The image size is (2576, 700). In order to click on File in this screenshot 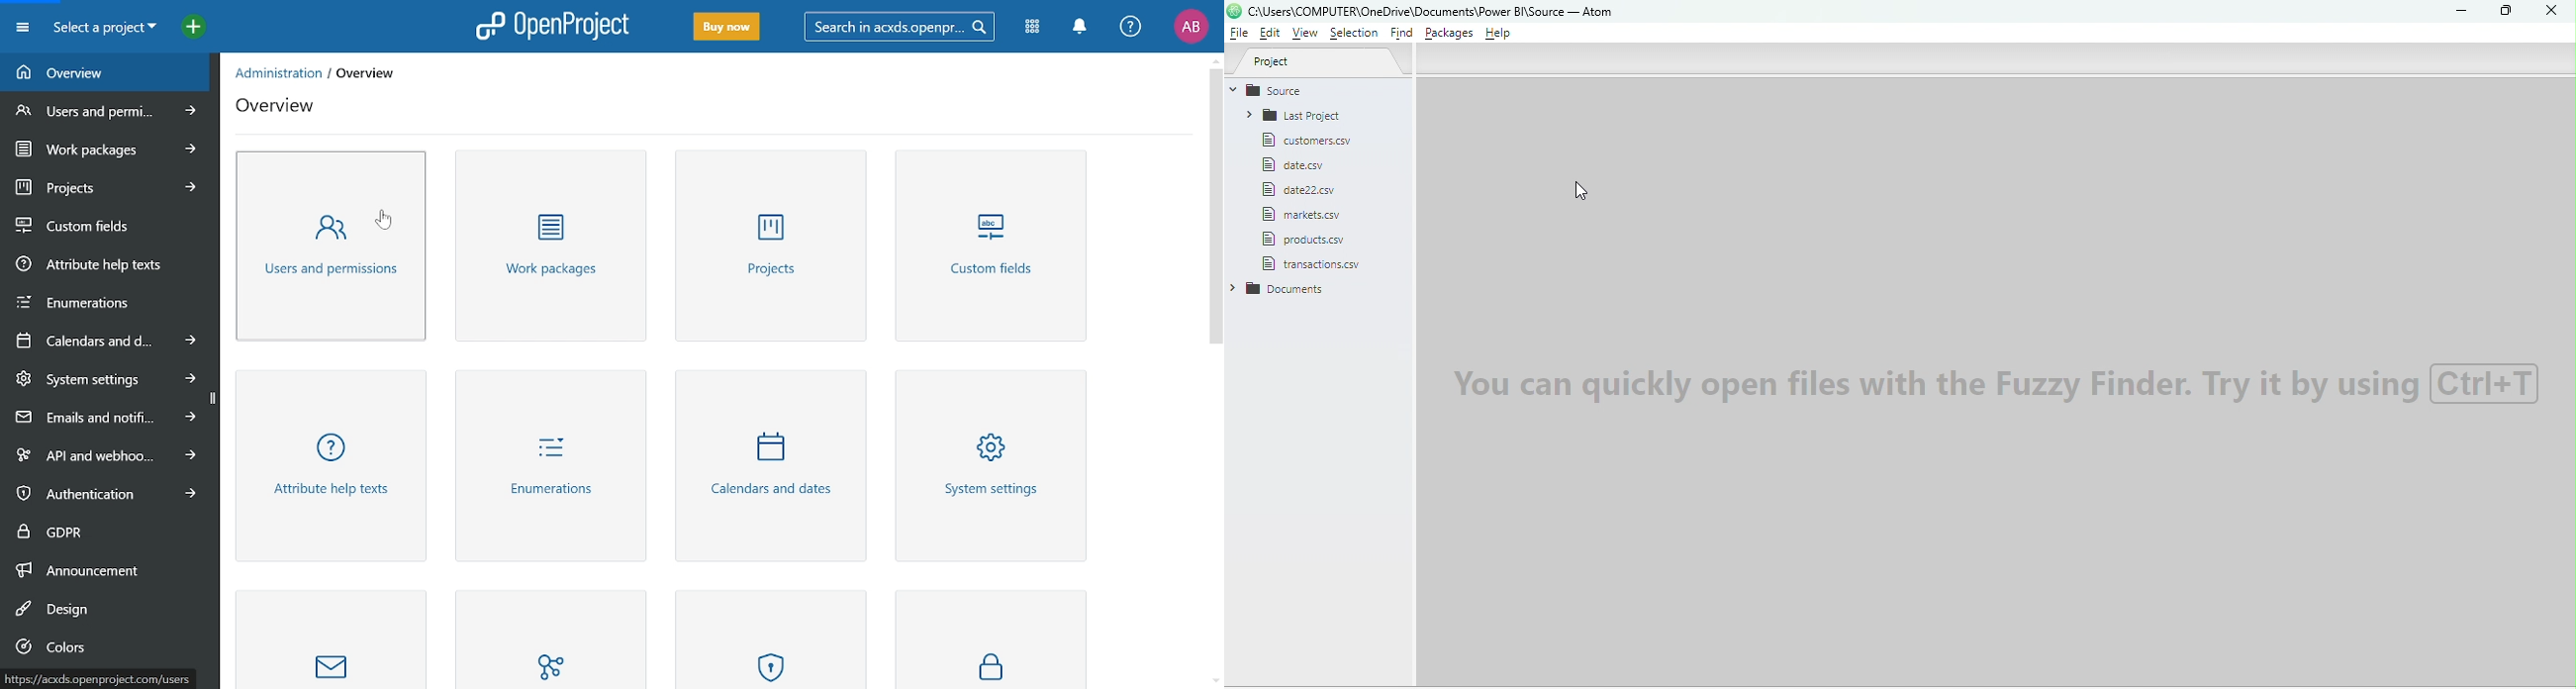, I will do `click(1312, 238)`.